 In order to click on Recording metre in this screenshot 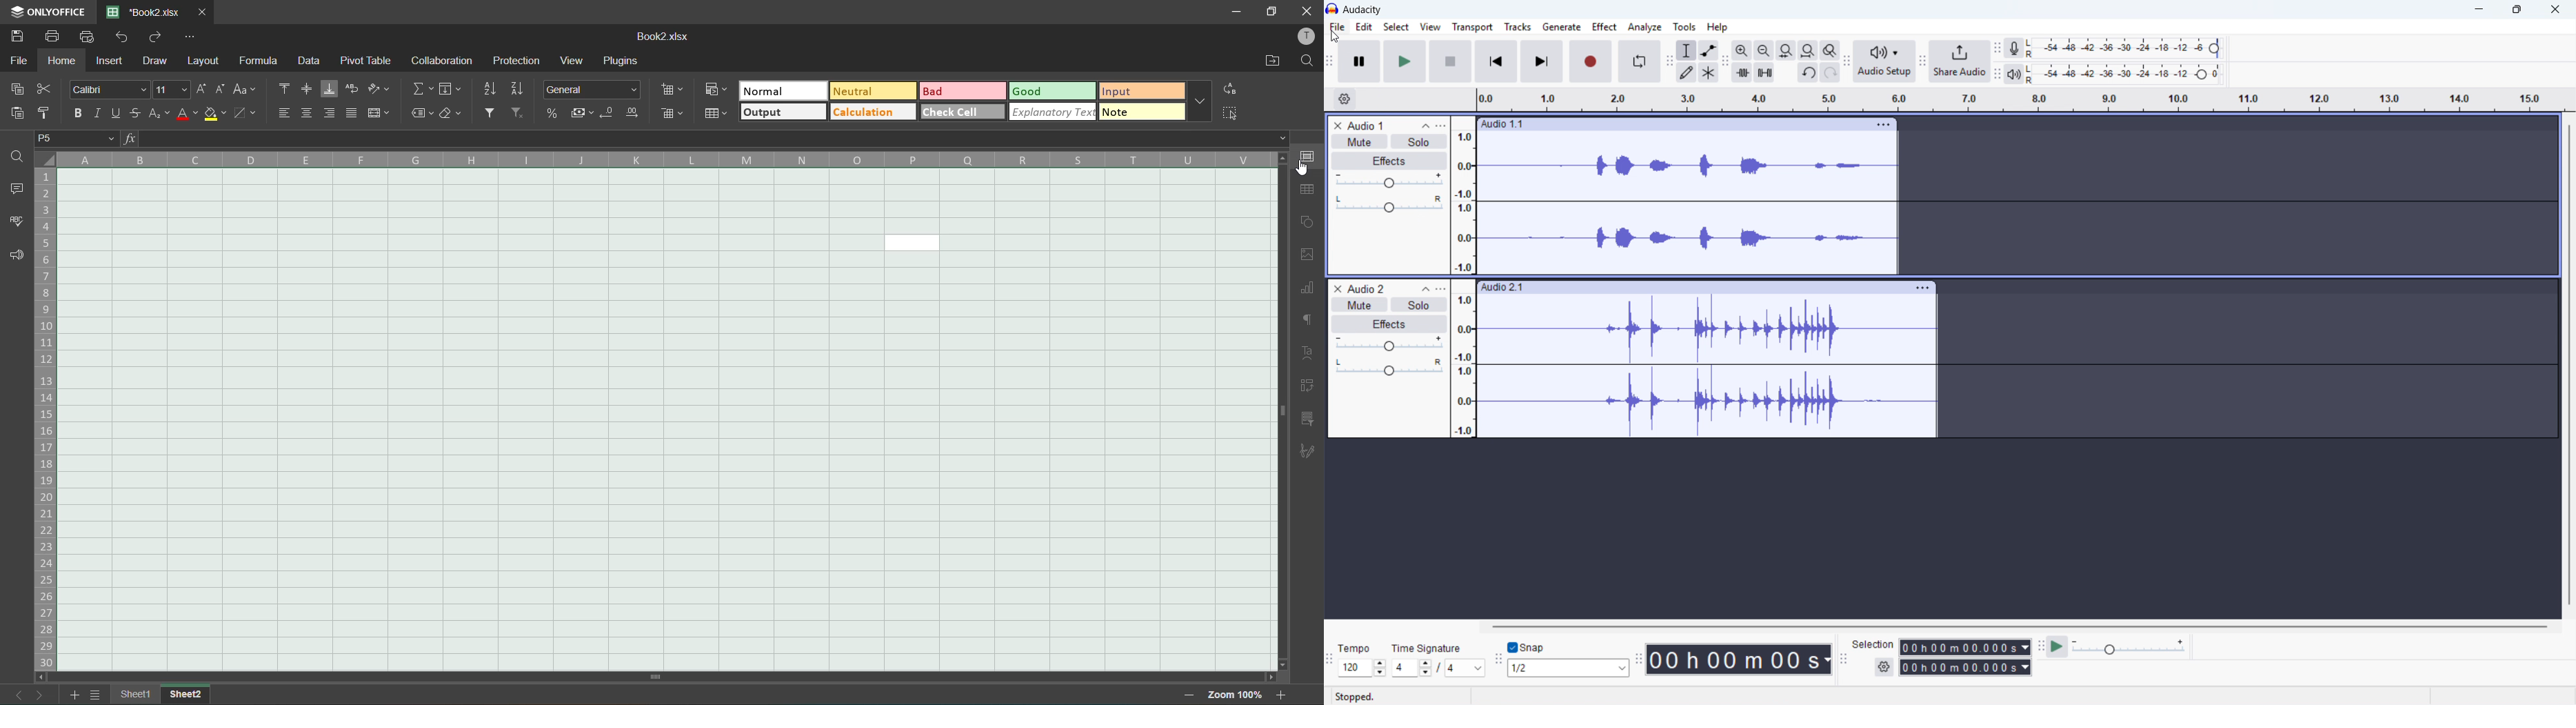, I will do `click(2014, 48)`.